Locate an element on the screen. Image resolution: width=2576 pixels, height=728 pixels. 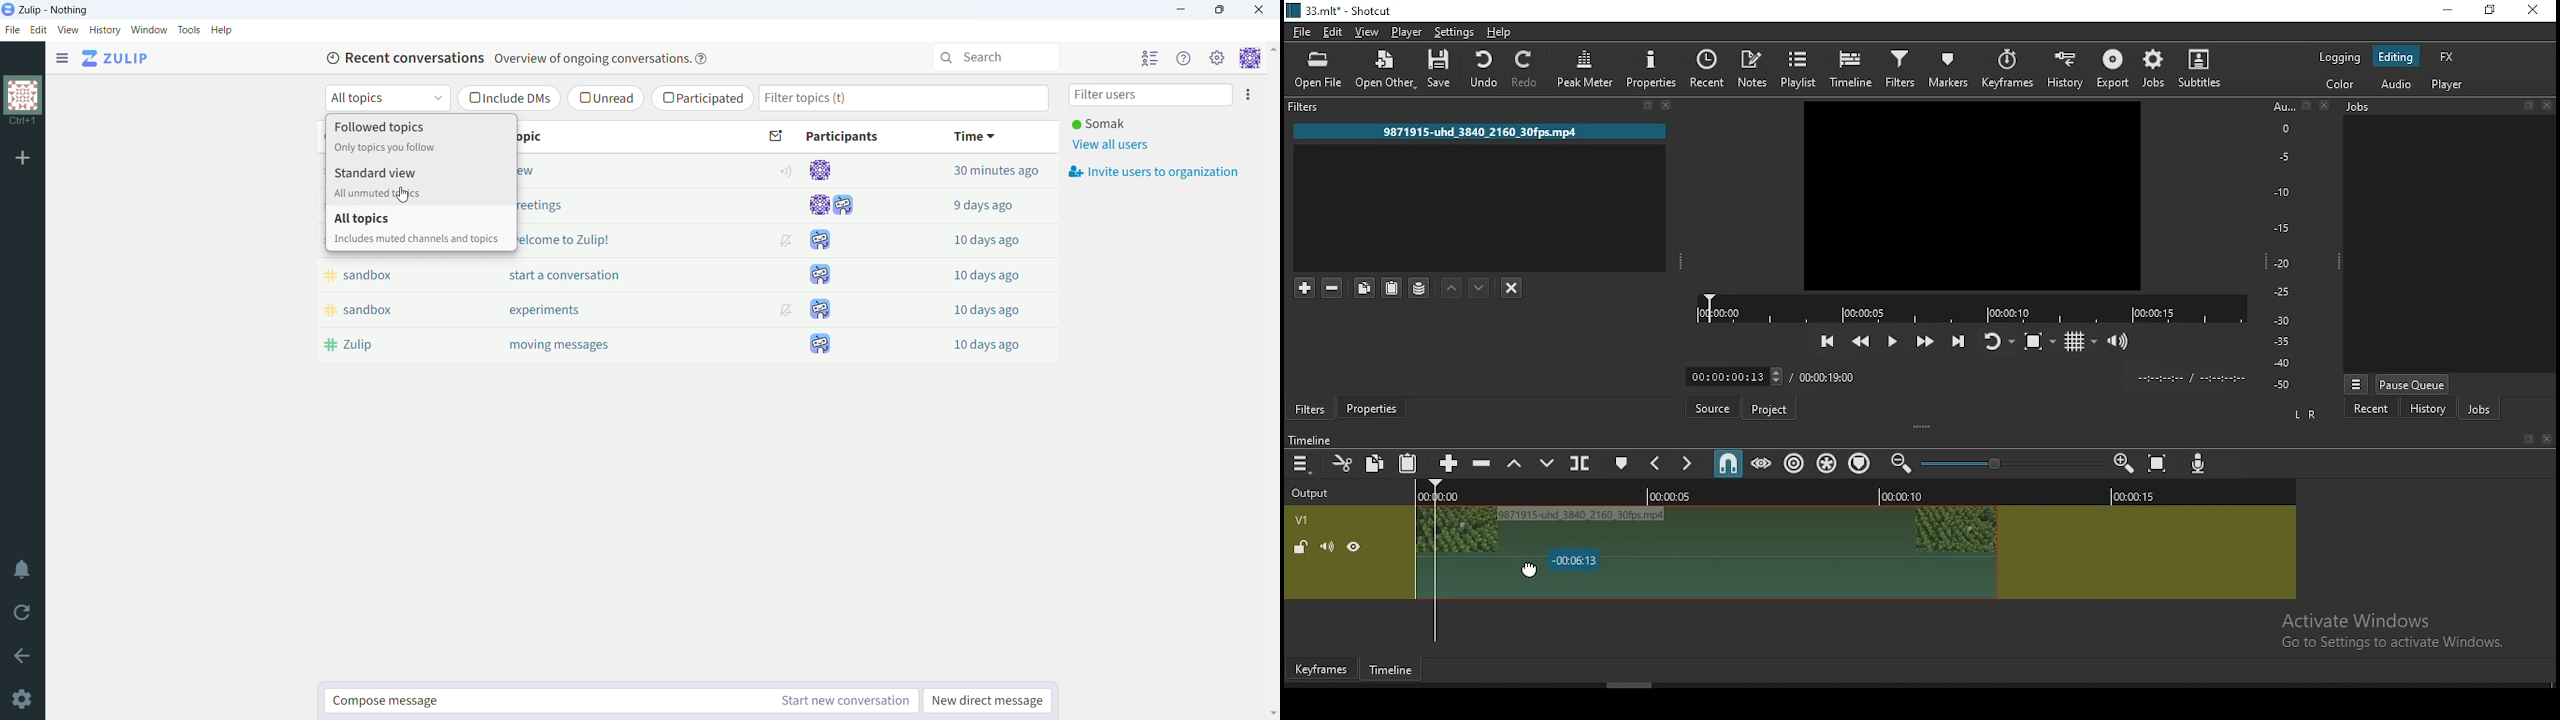
minimize is located at coordinates (2447, 11).